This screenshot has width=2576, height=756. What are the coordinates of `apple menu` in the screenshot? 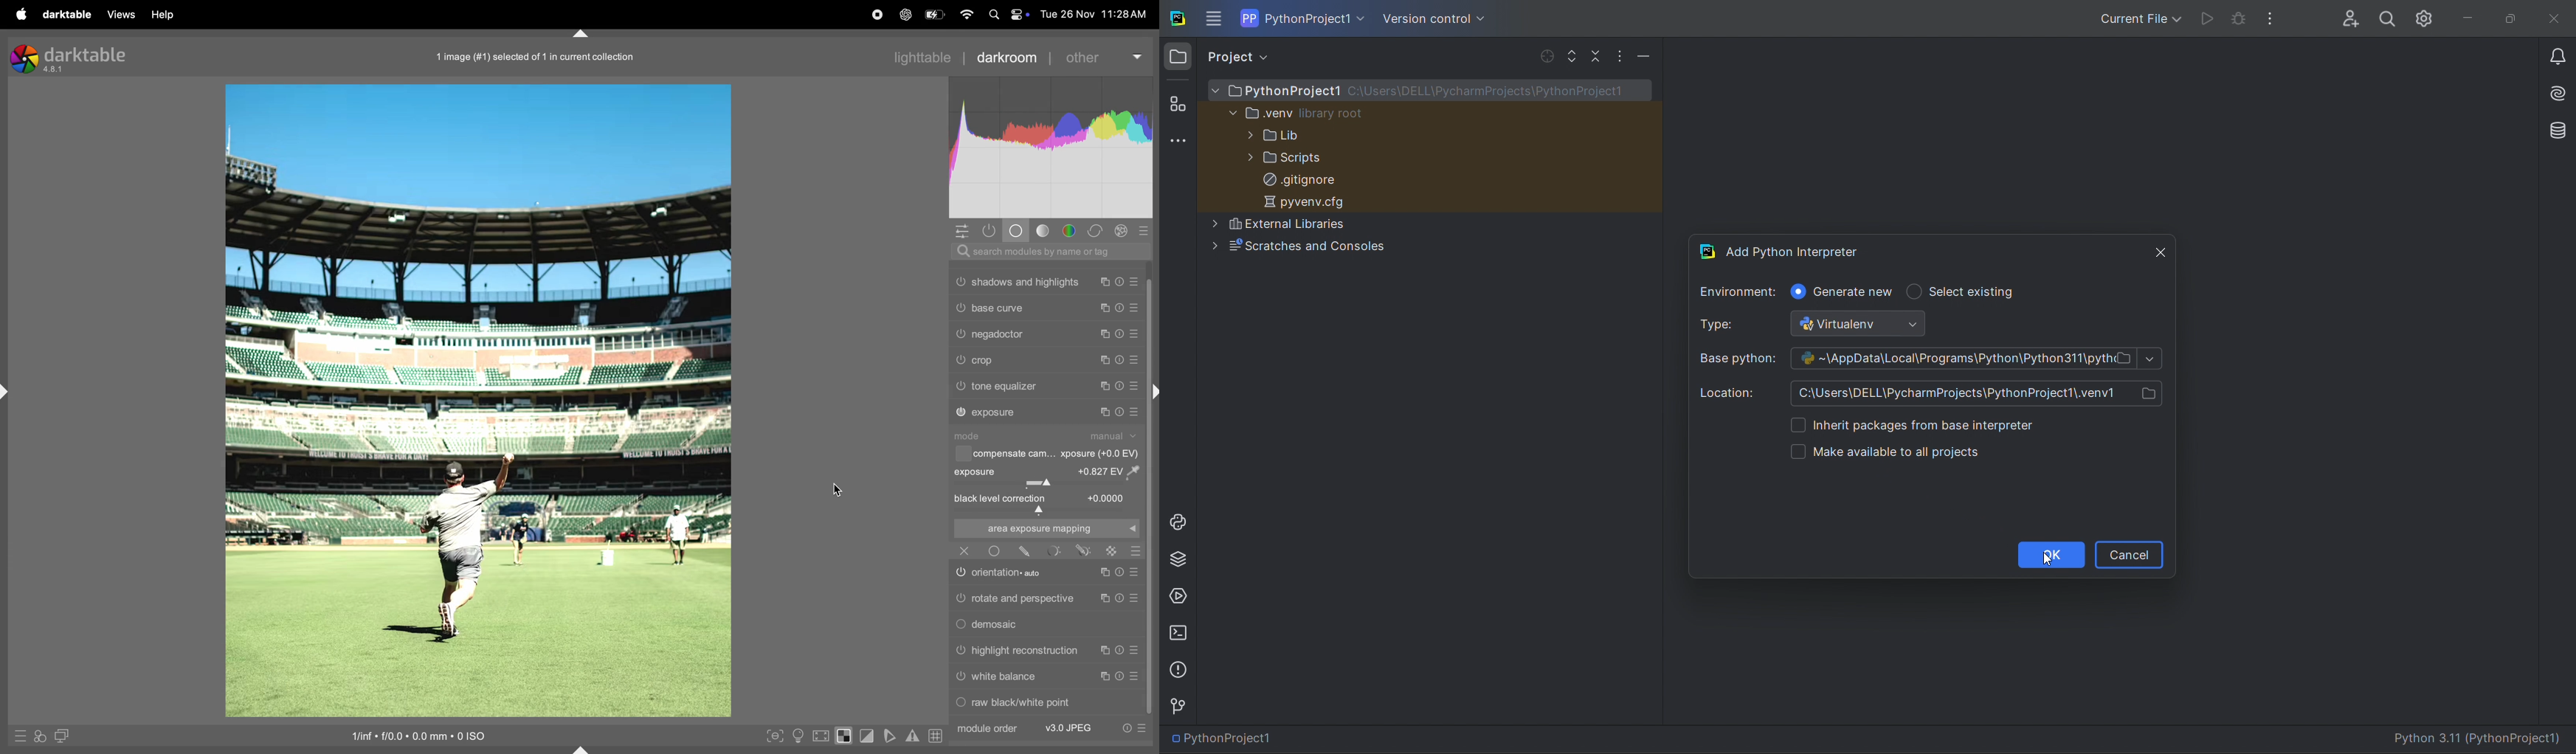 It's located at (19, 14).